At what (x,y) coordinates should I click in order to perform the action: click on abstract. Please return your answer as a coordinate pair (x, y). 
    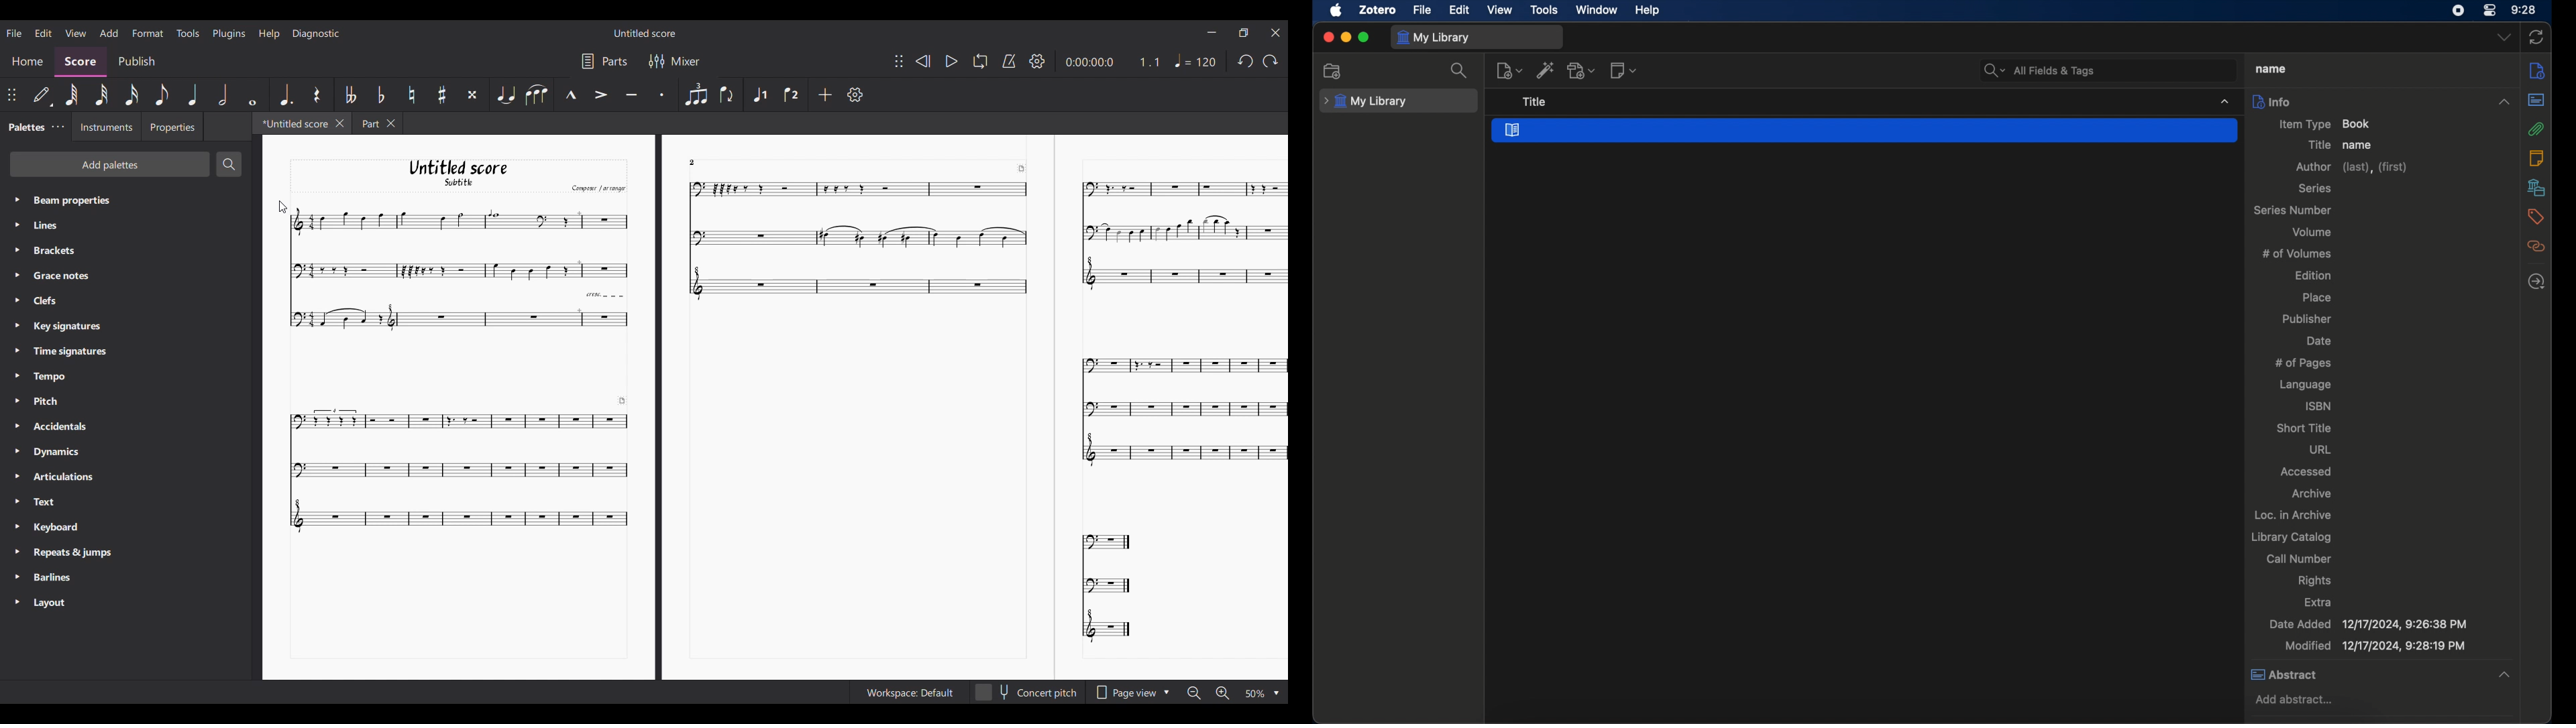
    Looking at the image, I should click on (2380, 675).